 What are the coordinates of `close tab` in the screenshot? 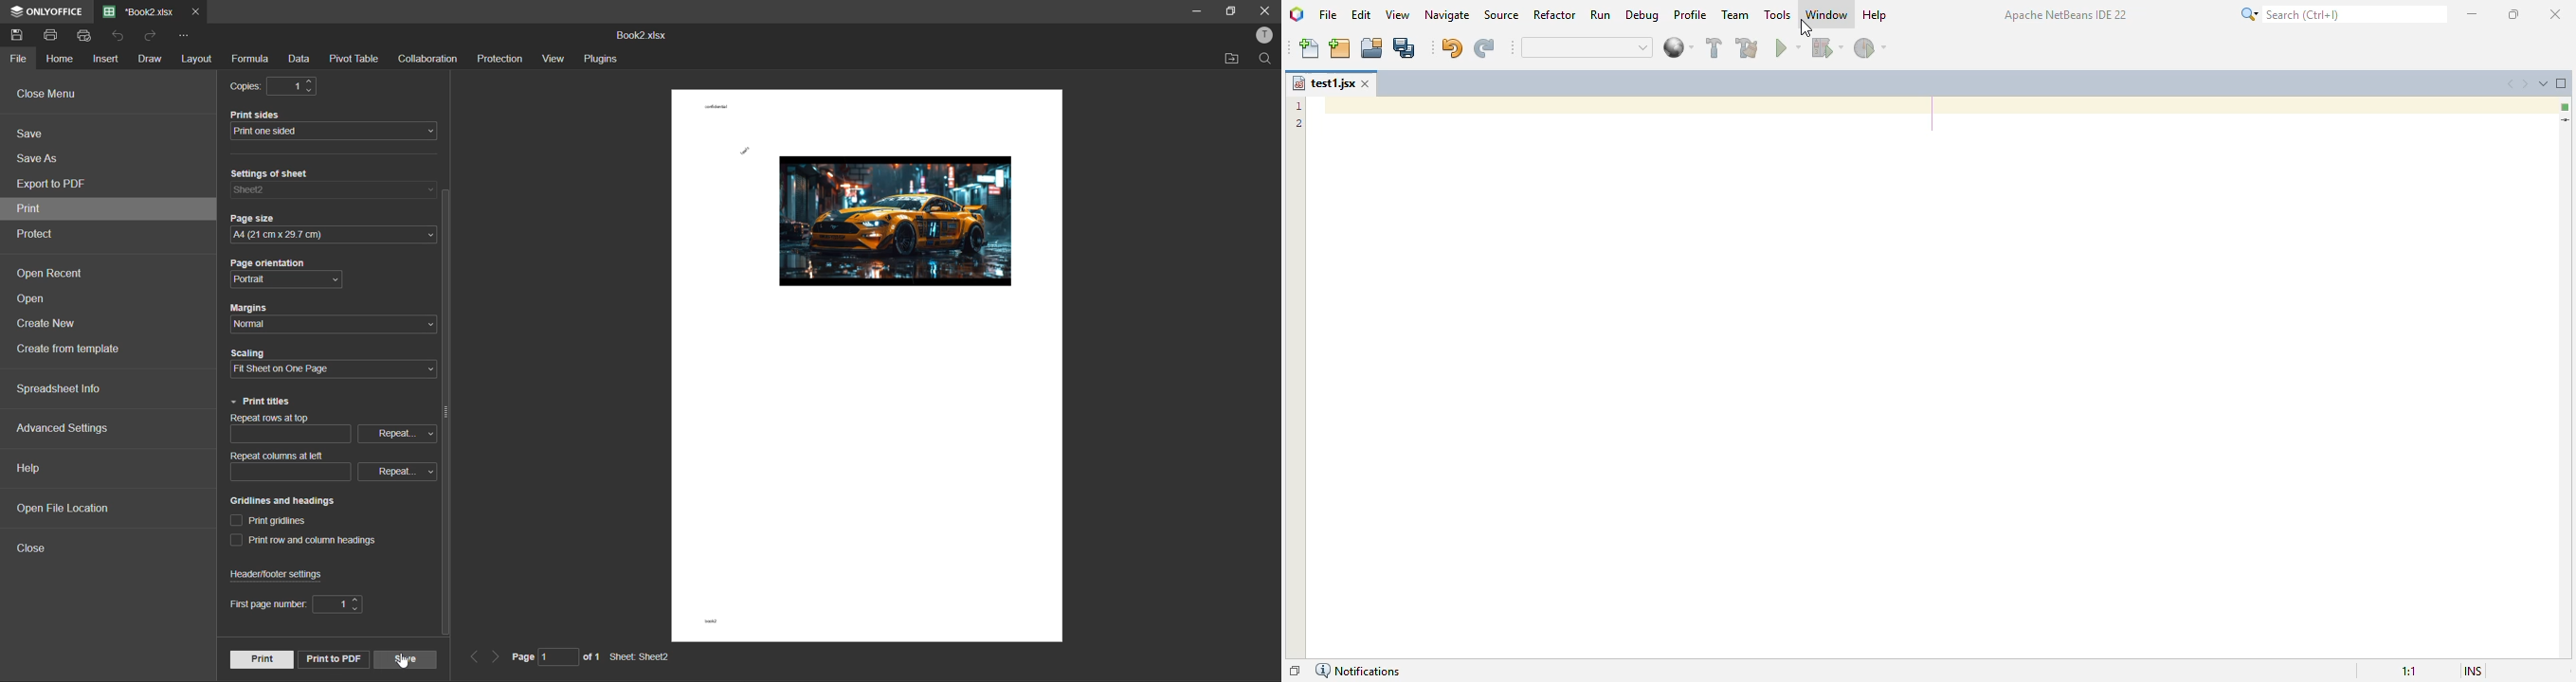 It's located at (195, 9).